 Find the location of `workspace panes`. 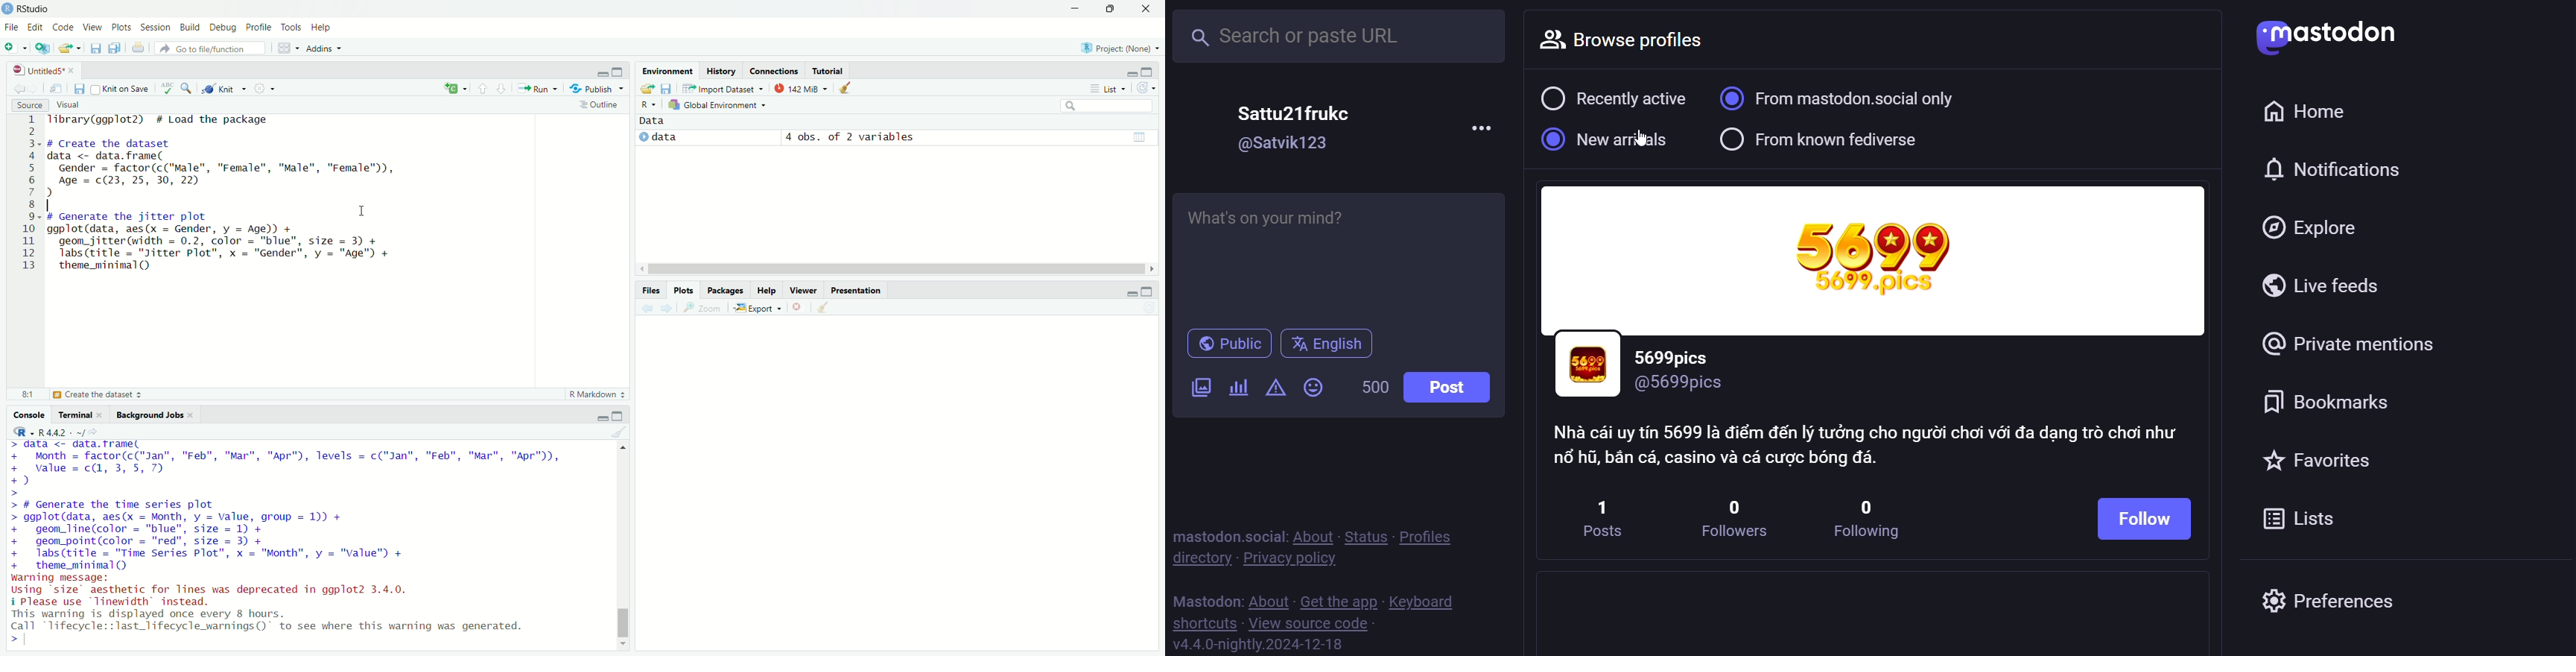

workspace panes is located at coordinates (287, 48).